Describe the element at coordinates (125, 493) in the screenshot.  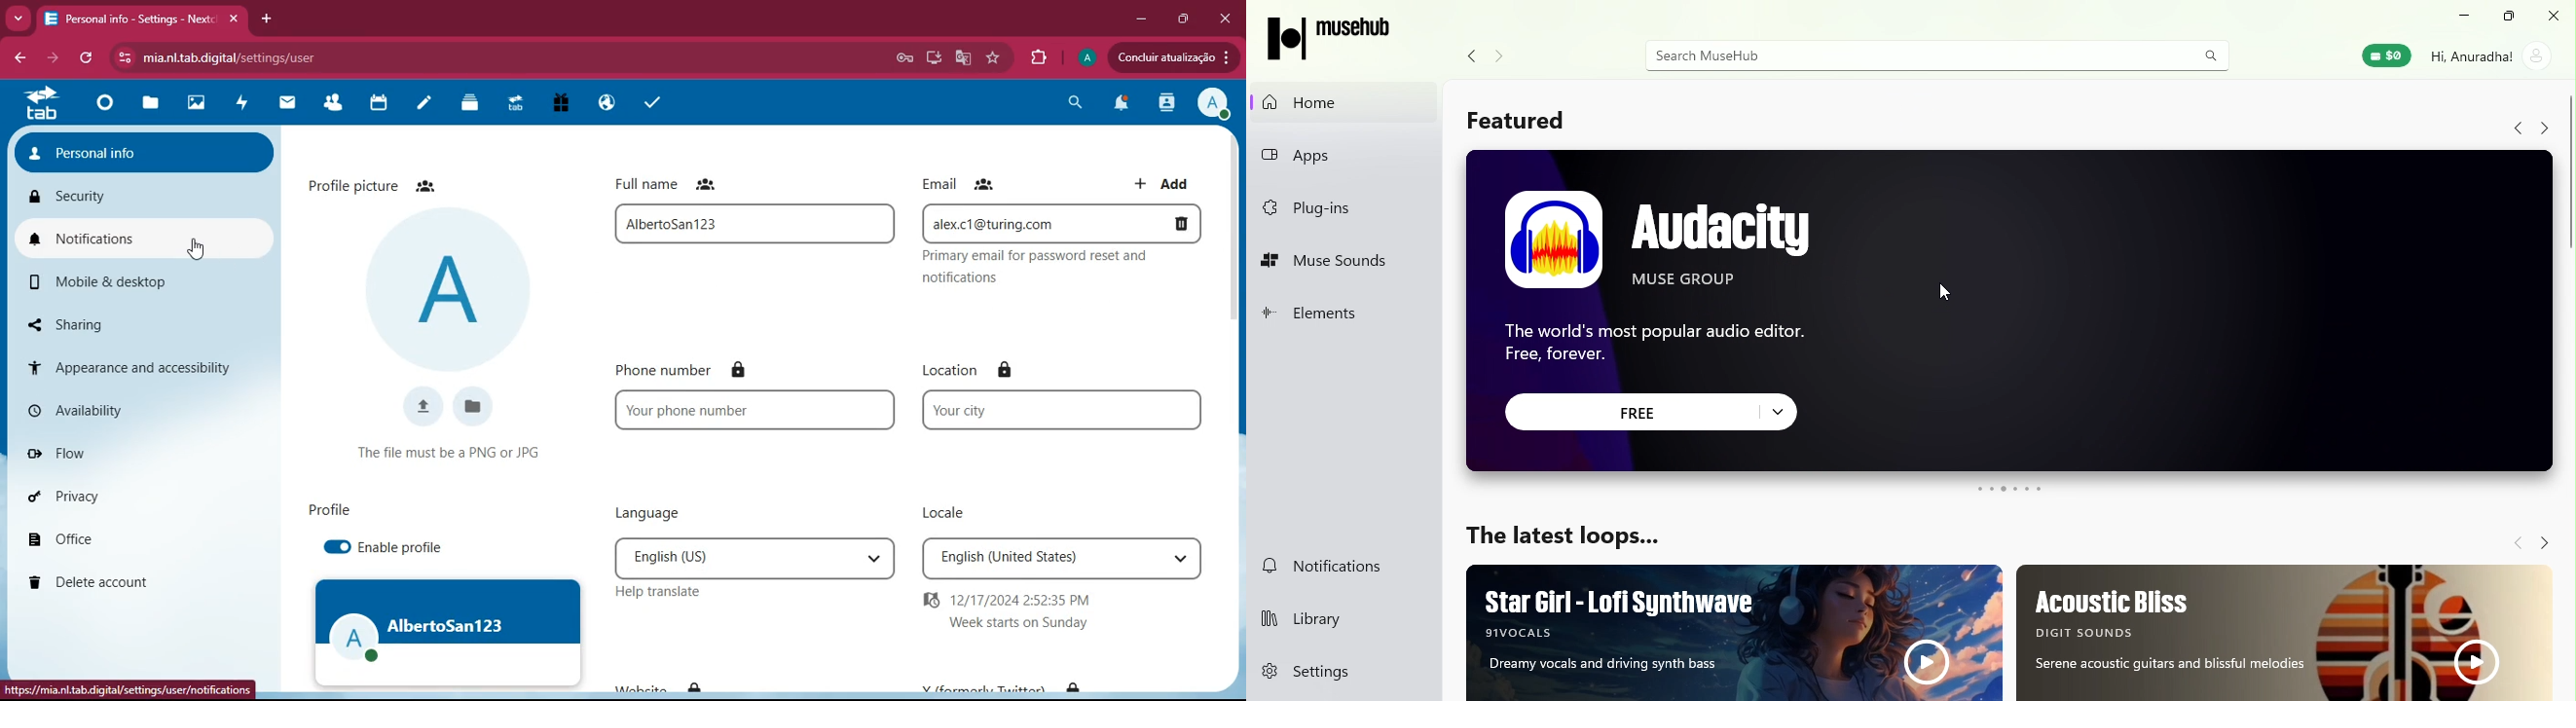
I see `privacy` at that location.